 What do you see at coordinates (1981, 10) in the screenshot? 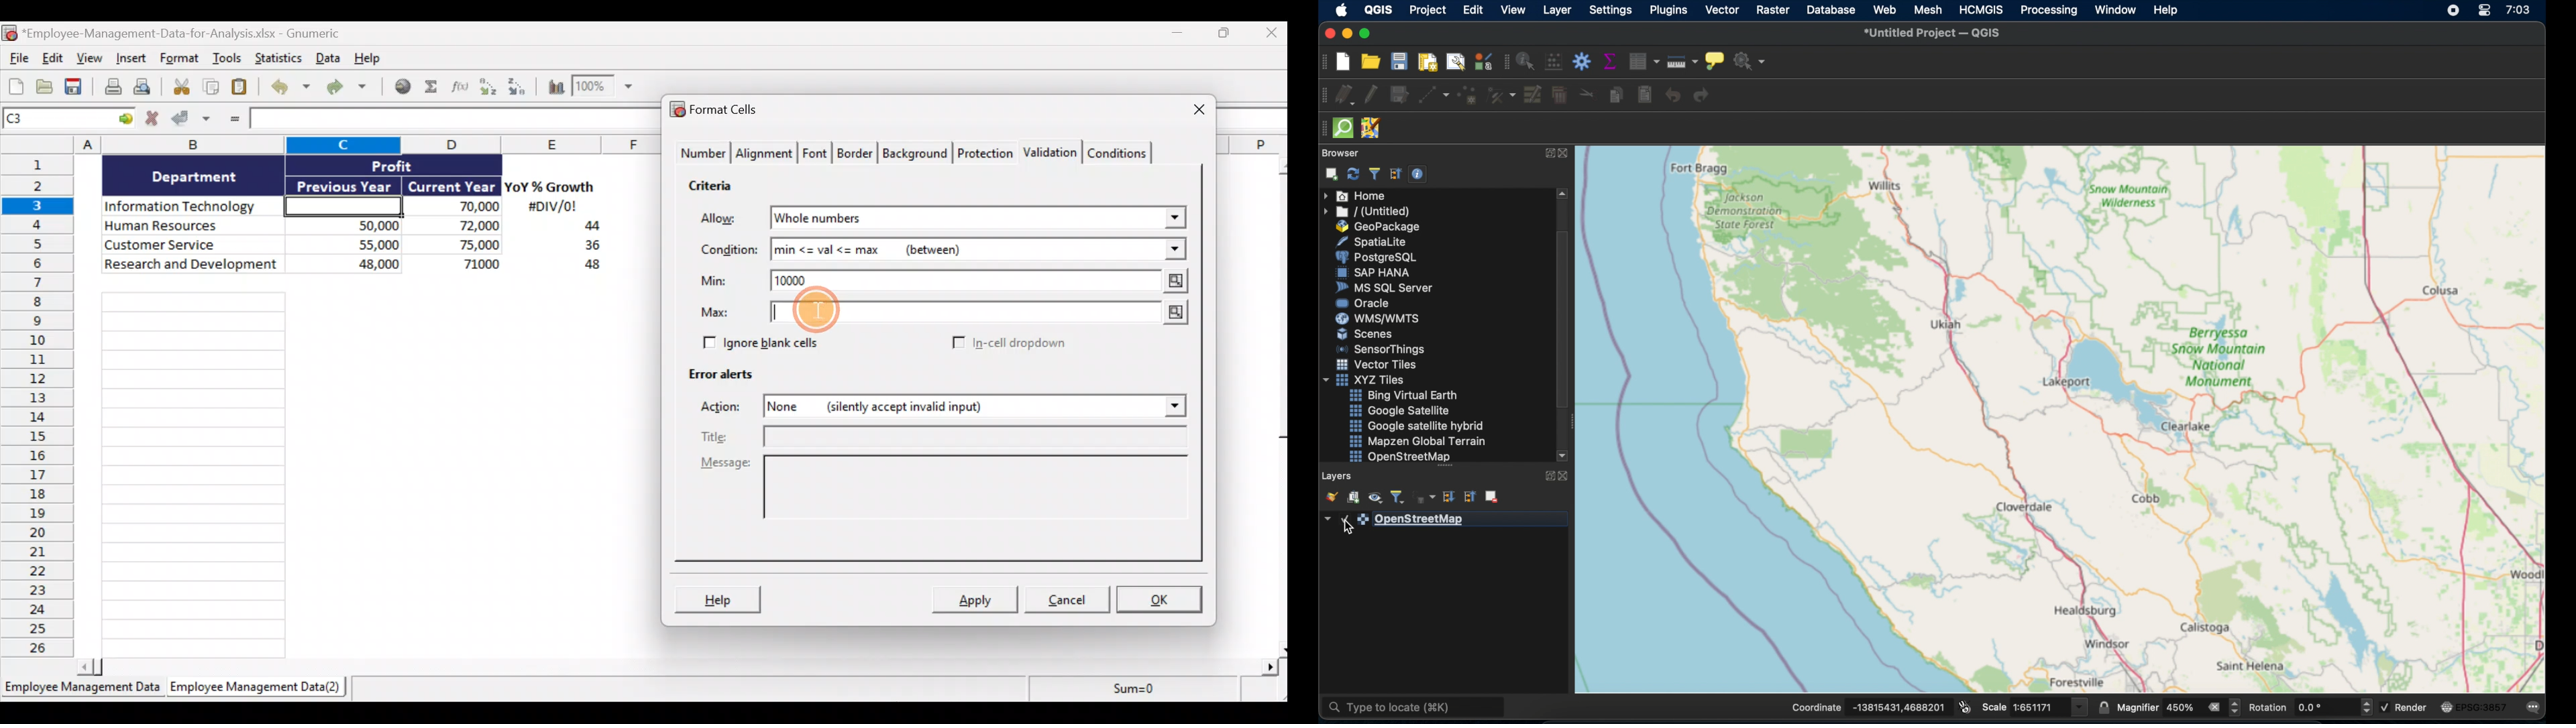
I see `HCMGIS` at bounding box center [1981, 10].